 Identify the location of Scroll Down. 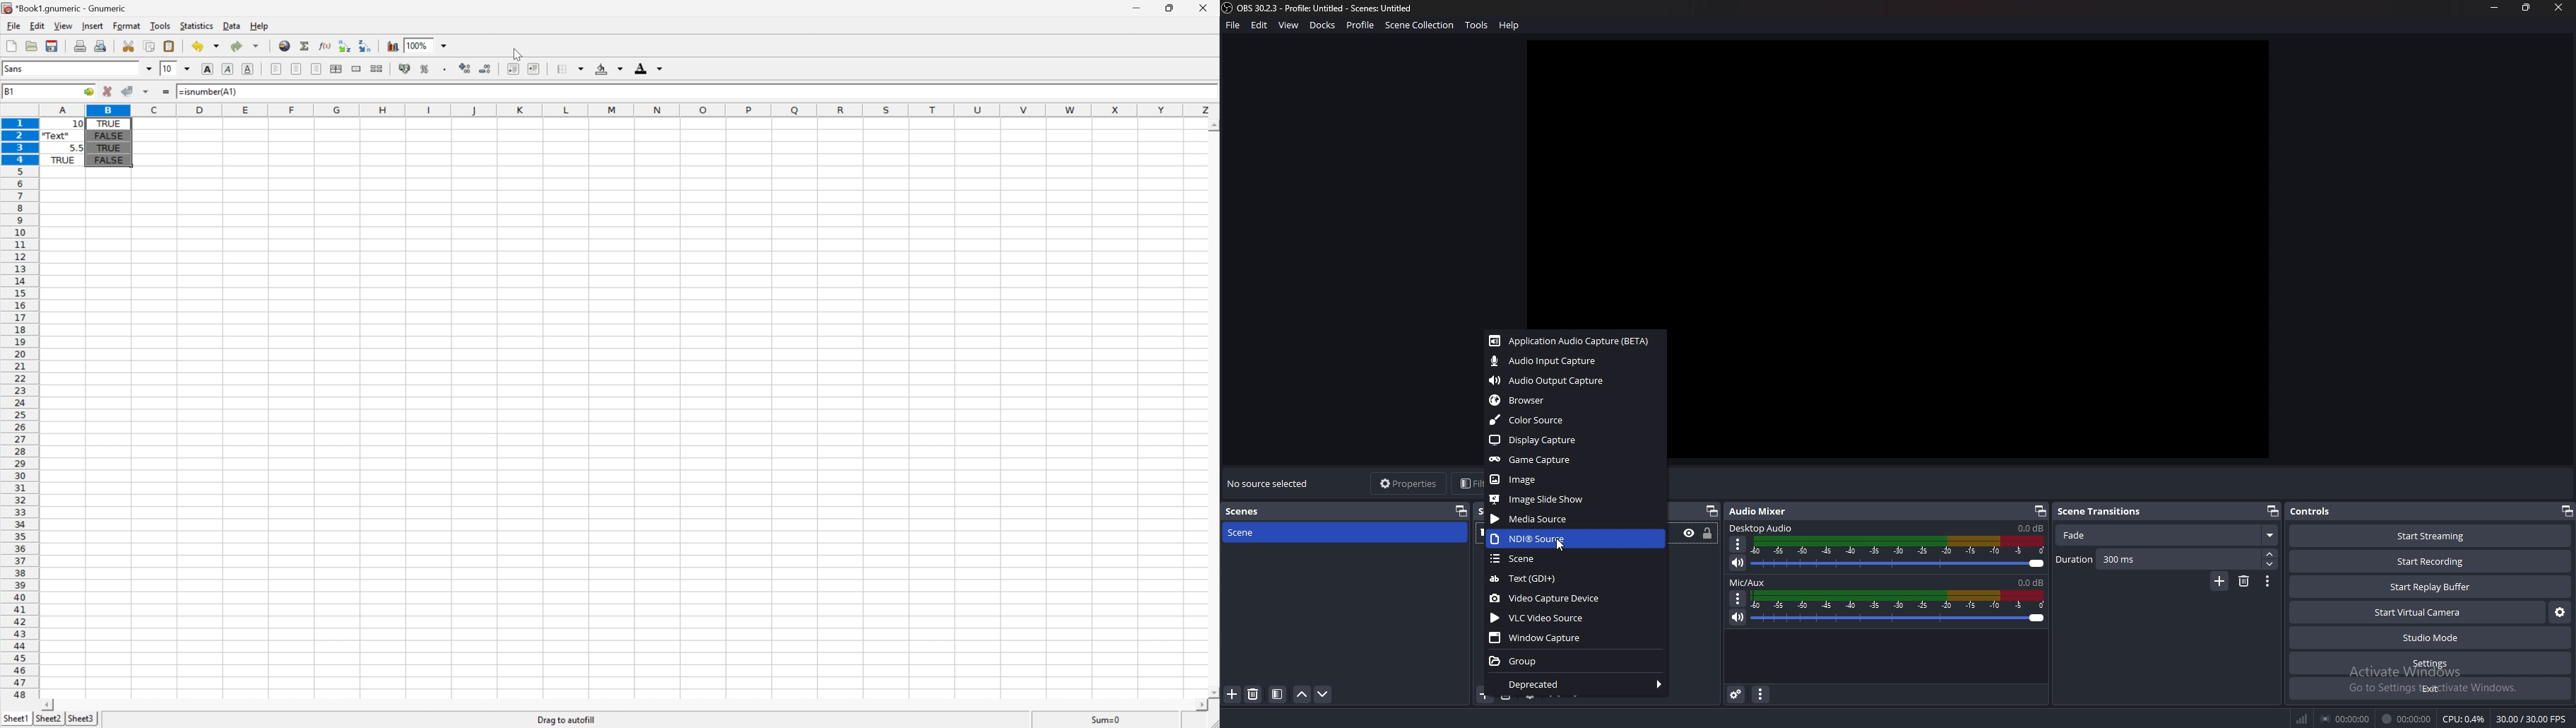
(1213, 690).